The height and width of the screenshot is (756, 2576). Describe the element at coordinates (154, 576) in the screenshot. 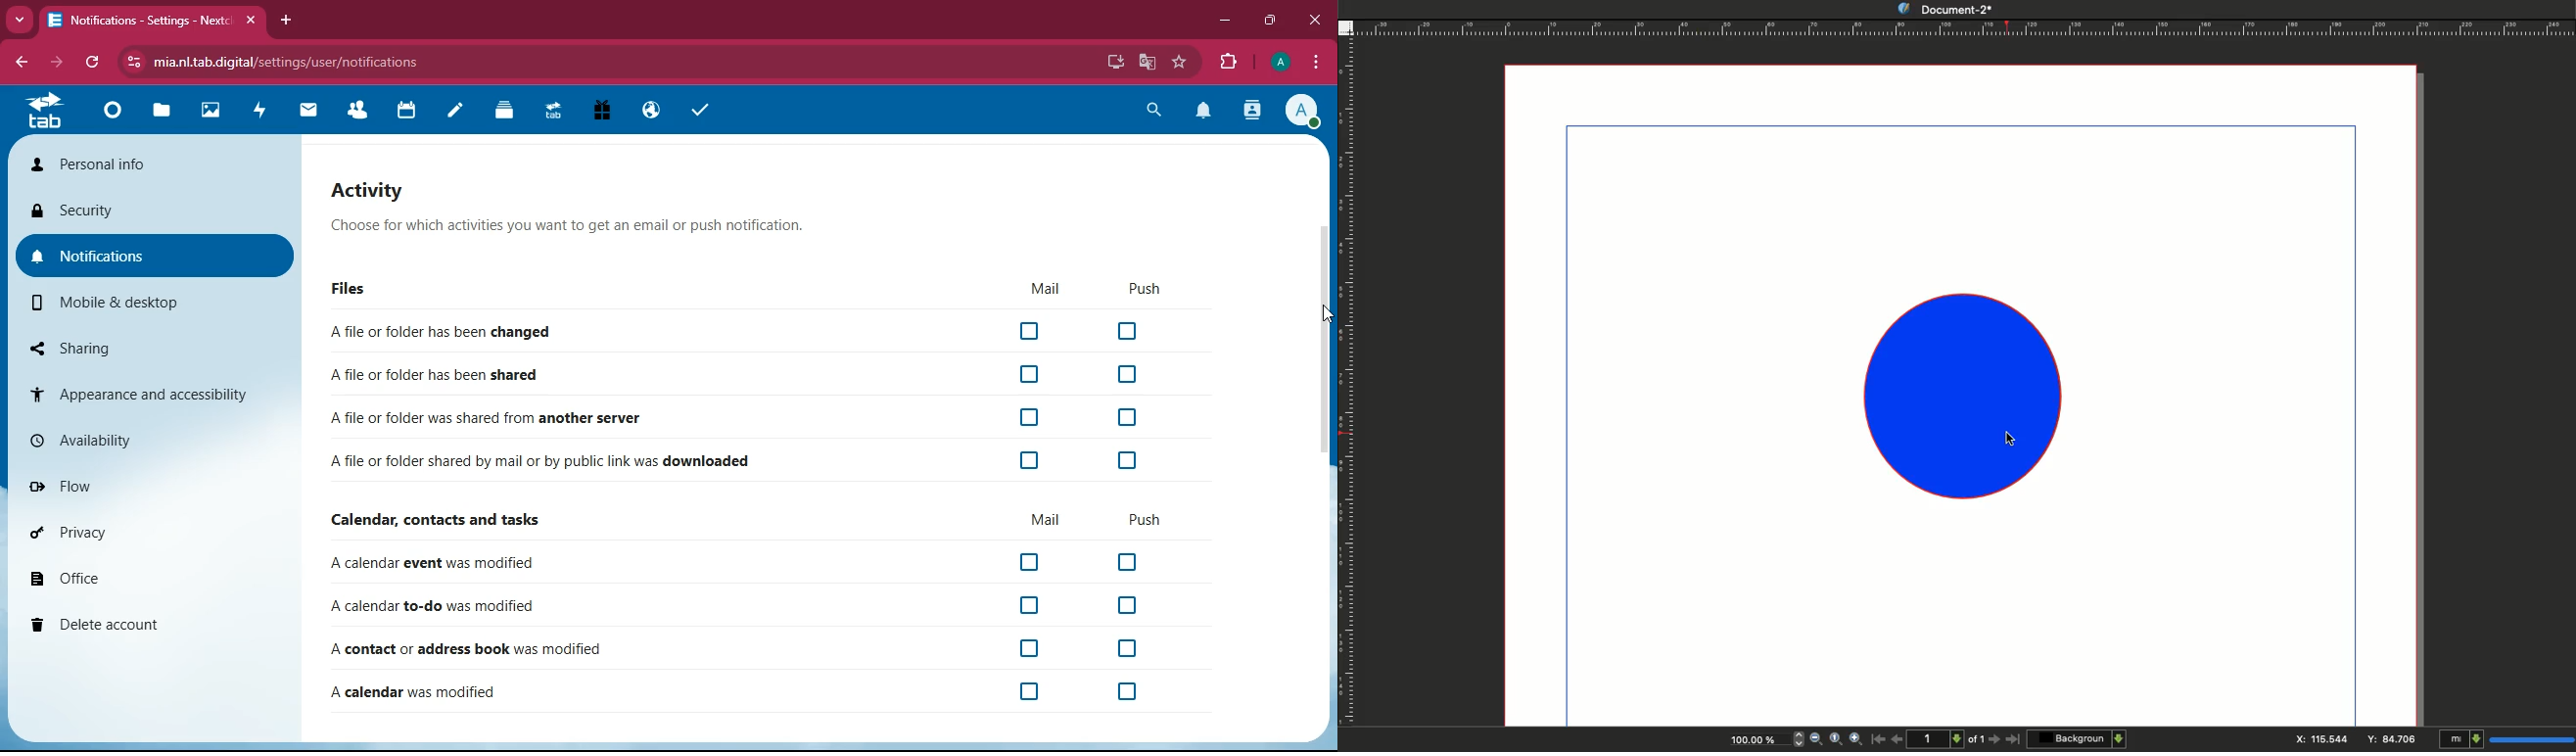

I see `office` at that location.